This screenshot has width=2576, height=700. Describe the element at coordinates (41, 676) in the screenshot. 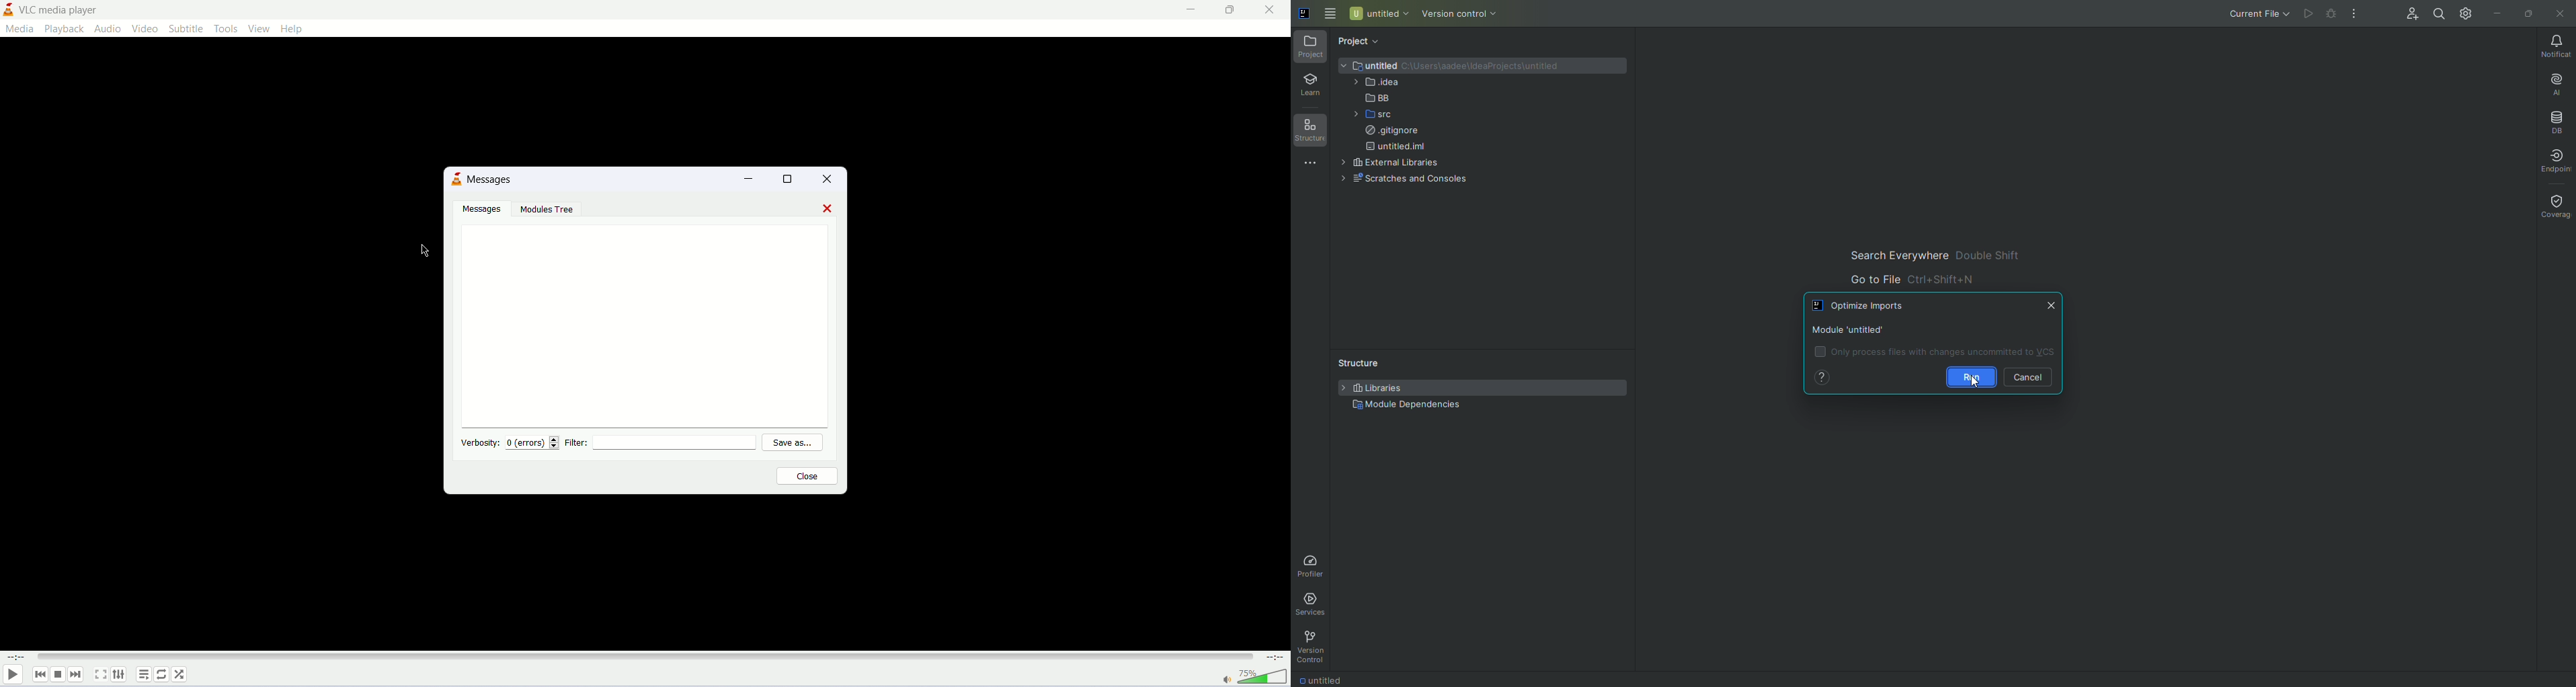

I see `previous` at that location.